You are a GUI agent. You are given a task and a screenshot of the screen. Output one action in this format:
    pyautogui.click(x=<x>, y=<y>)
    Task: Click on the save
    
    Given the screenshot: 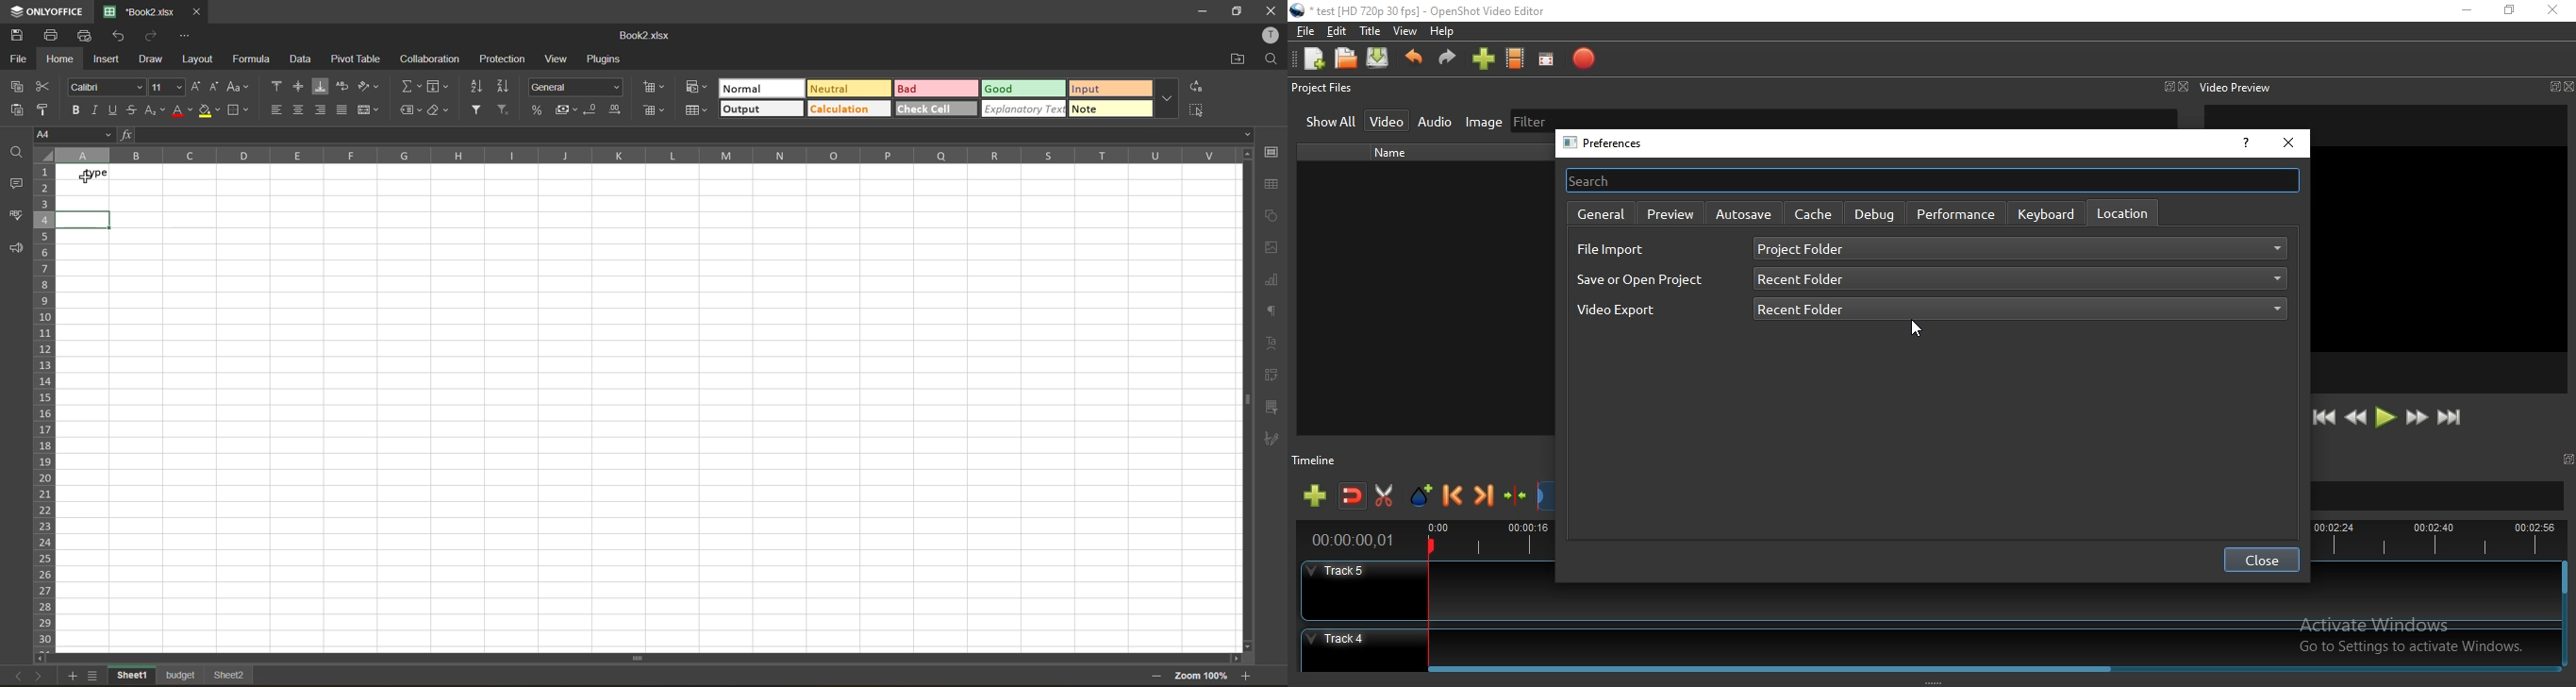 What is the action you would take?
    pyautogui.click(x=15, y=36)
    